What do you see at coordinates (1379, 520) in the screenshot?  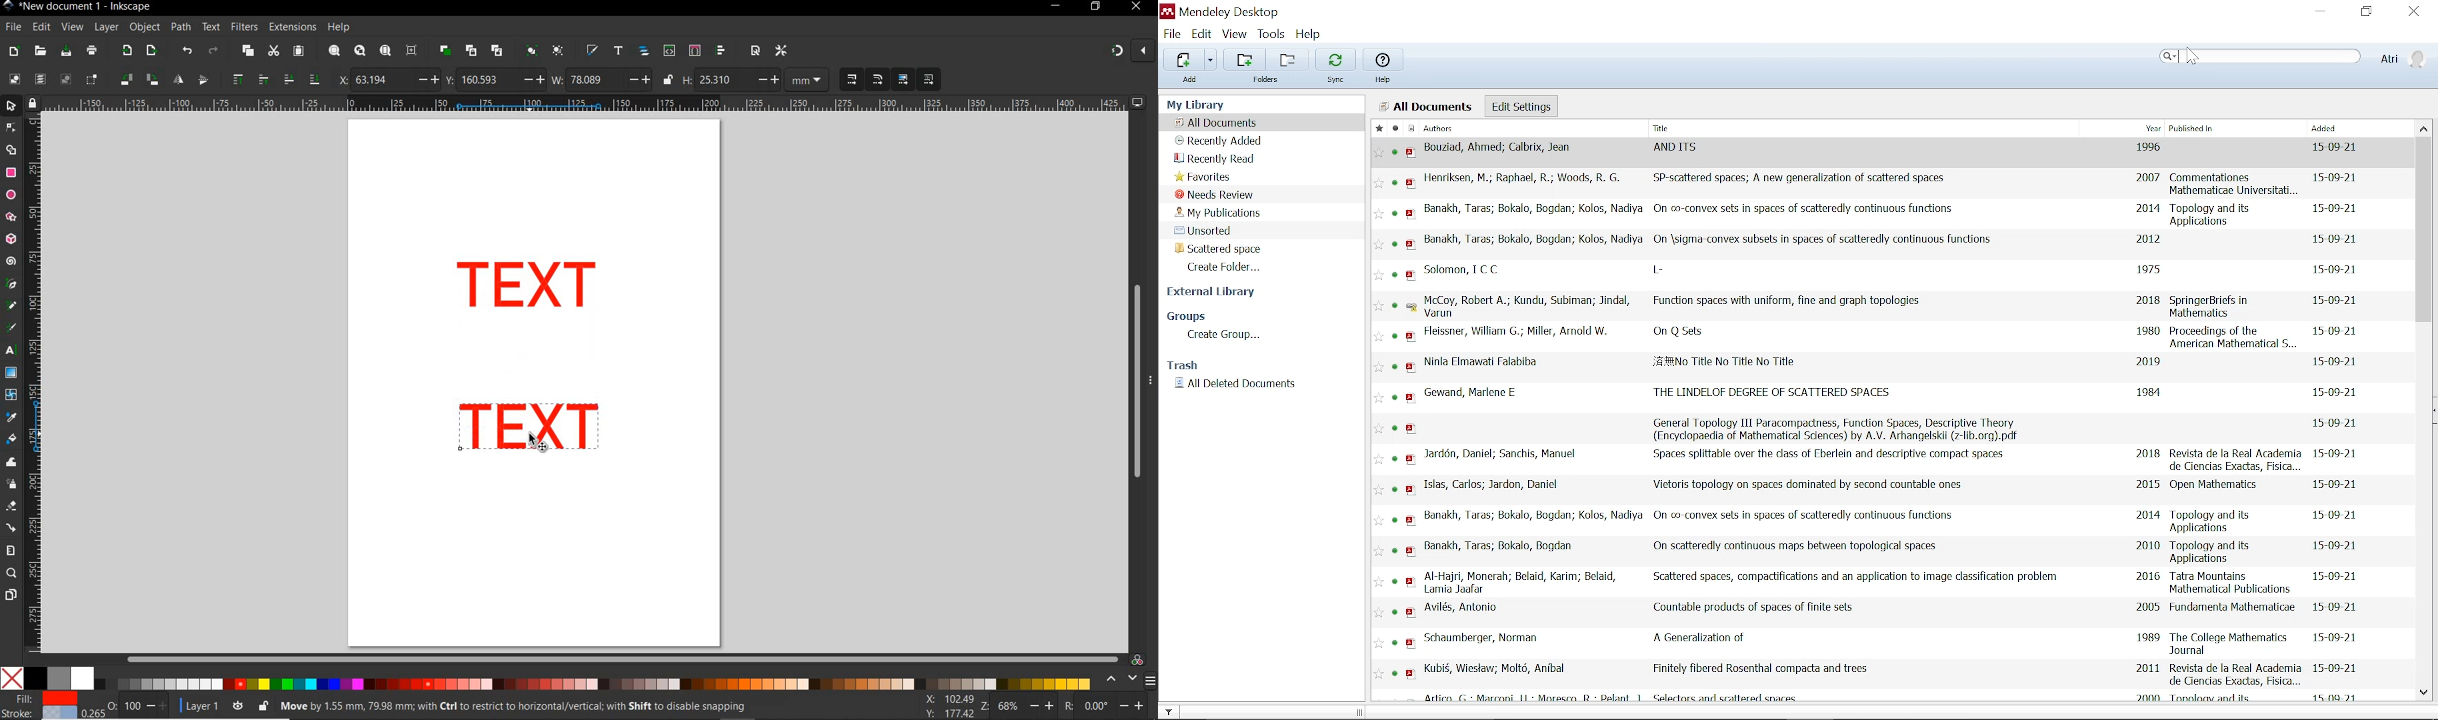 I see `Add to favorite` at bounding box center [1379, 520].